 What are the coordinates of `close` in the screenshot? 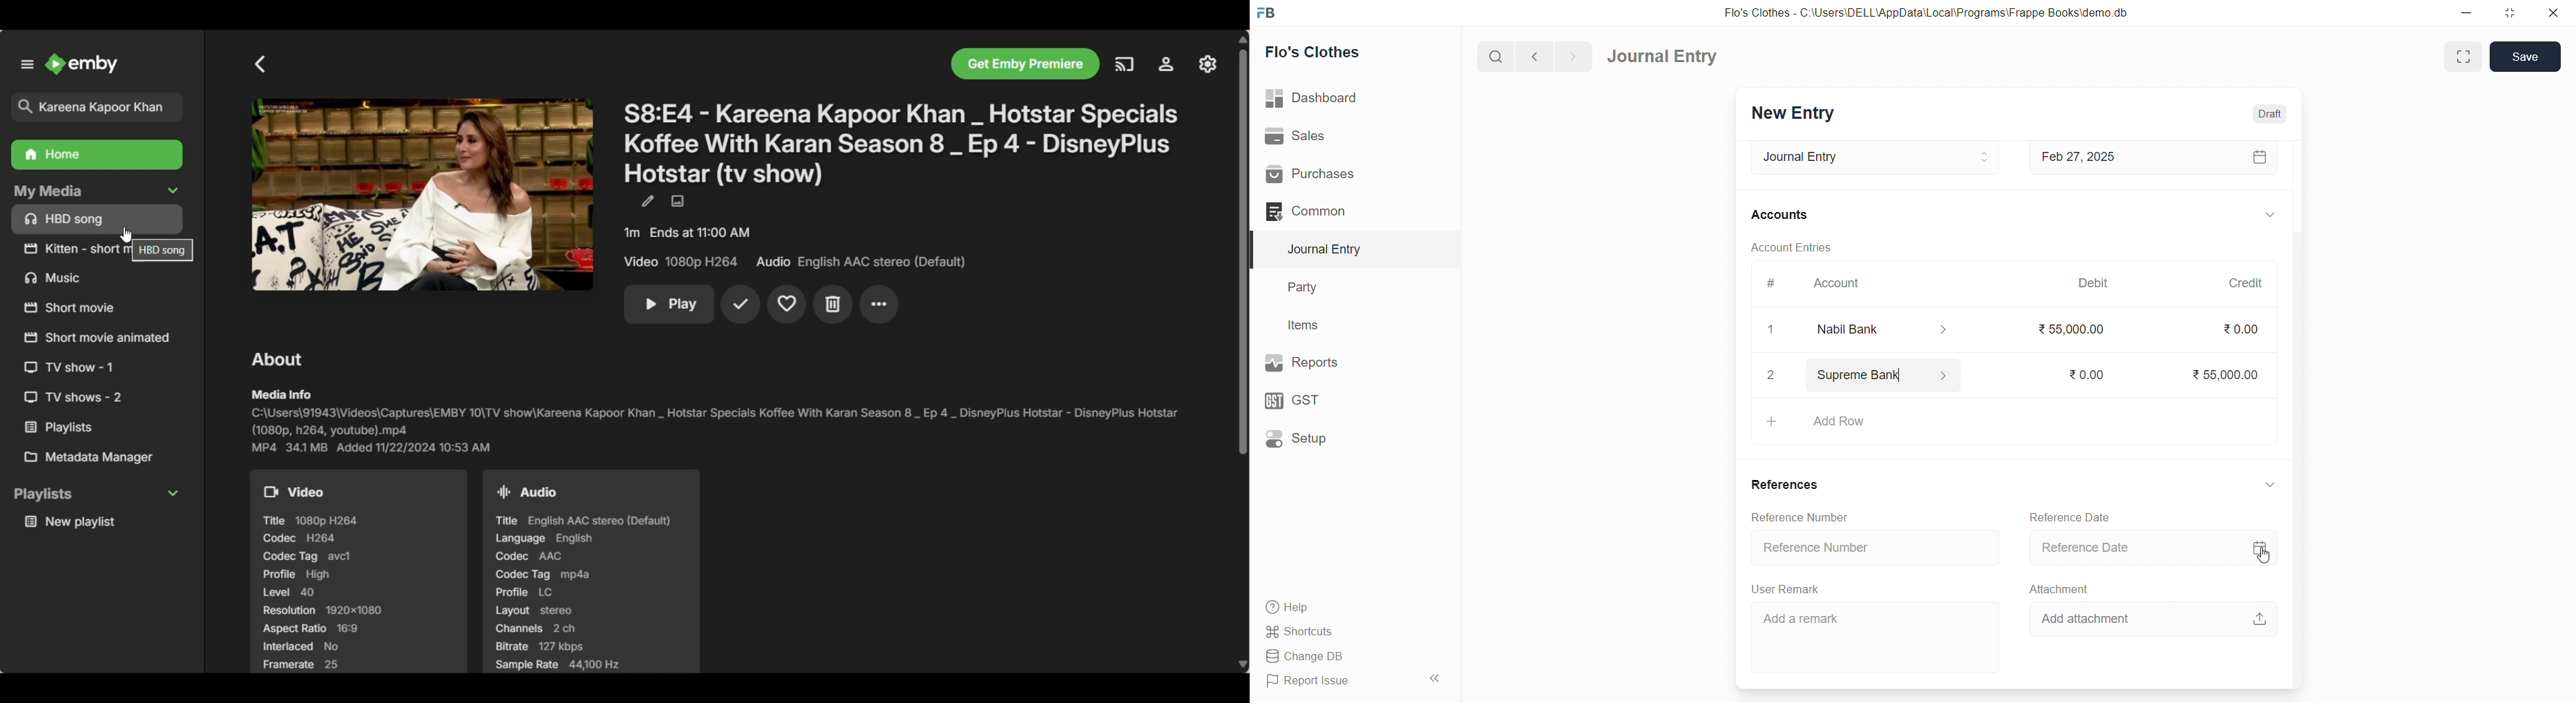 It's located at (2555, 12).